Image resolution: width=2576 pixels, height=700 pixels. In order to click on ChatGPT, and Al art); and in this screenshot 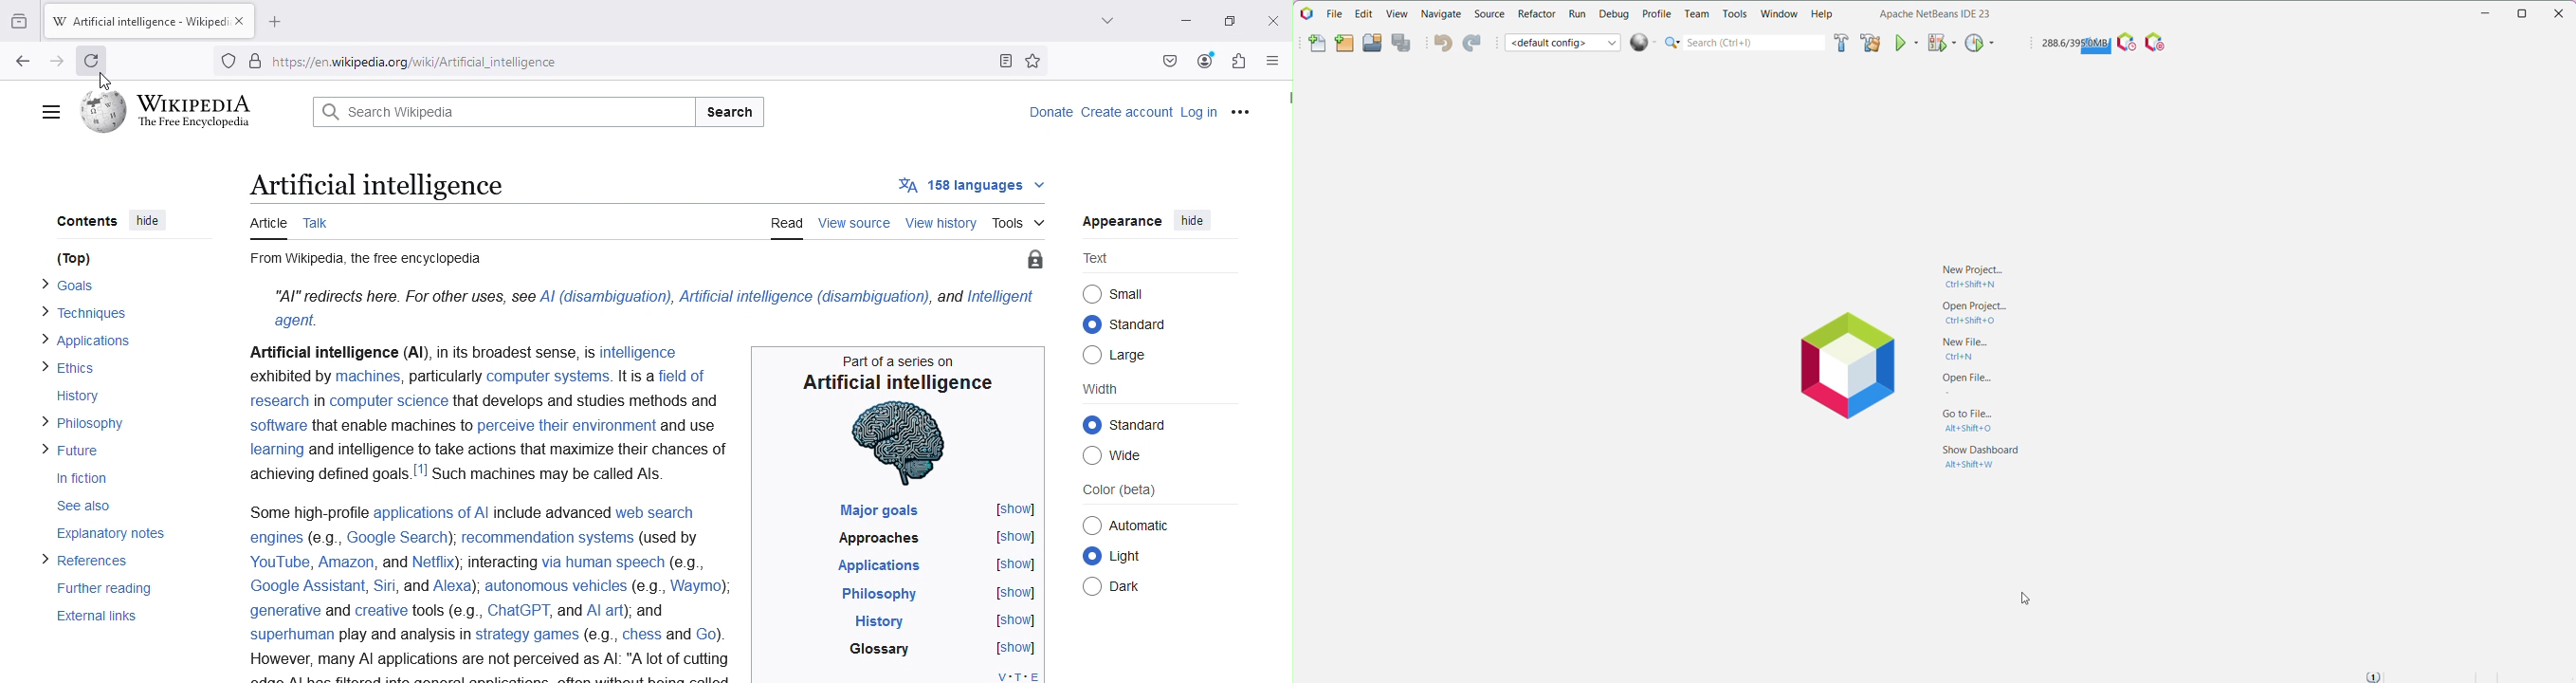, I will do `click(584, 610)`.